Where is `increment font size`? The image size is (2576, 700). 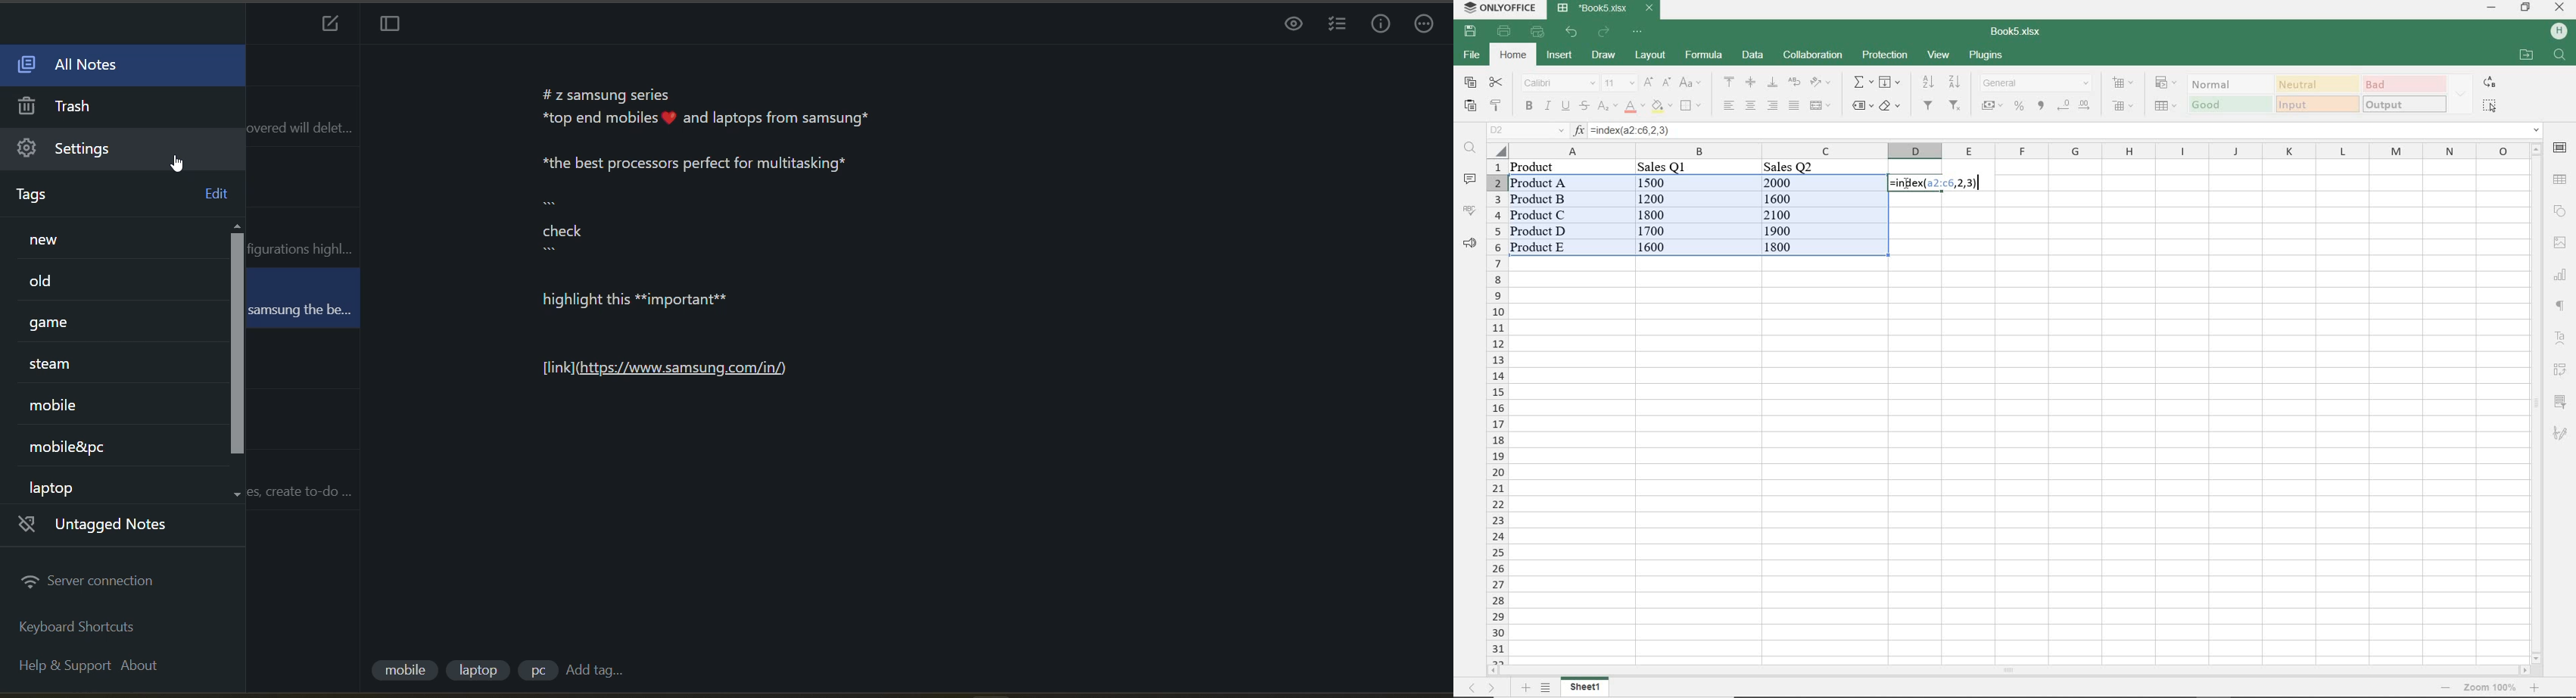 increment font size is located at coordinates (1647, 82).